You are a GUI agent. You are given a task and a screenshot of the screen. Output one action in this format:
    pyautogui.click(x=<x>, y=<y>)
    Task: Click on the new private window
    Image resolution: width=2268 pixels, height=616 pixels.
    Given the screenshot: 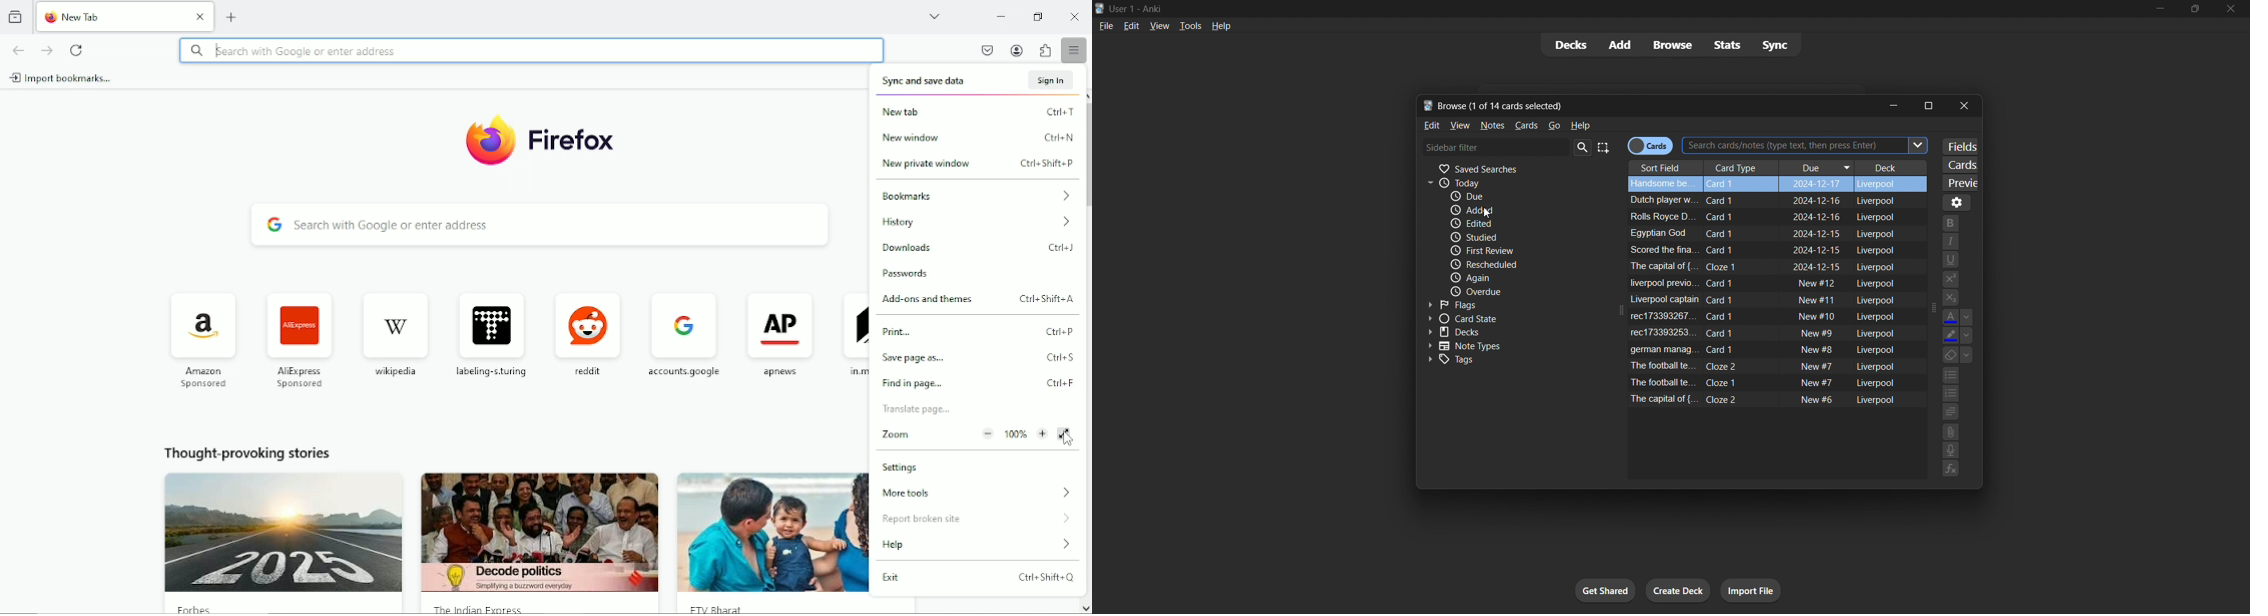 What is the action you would take?
    pyautogui.click(x=978, y=165)
    